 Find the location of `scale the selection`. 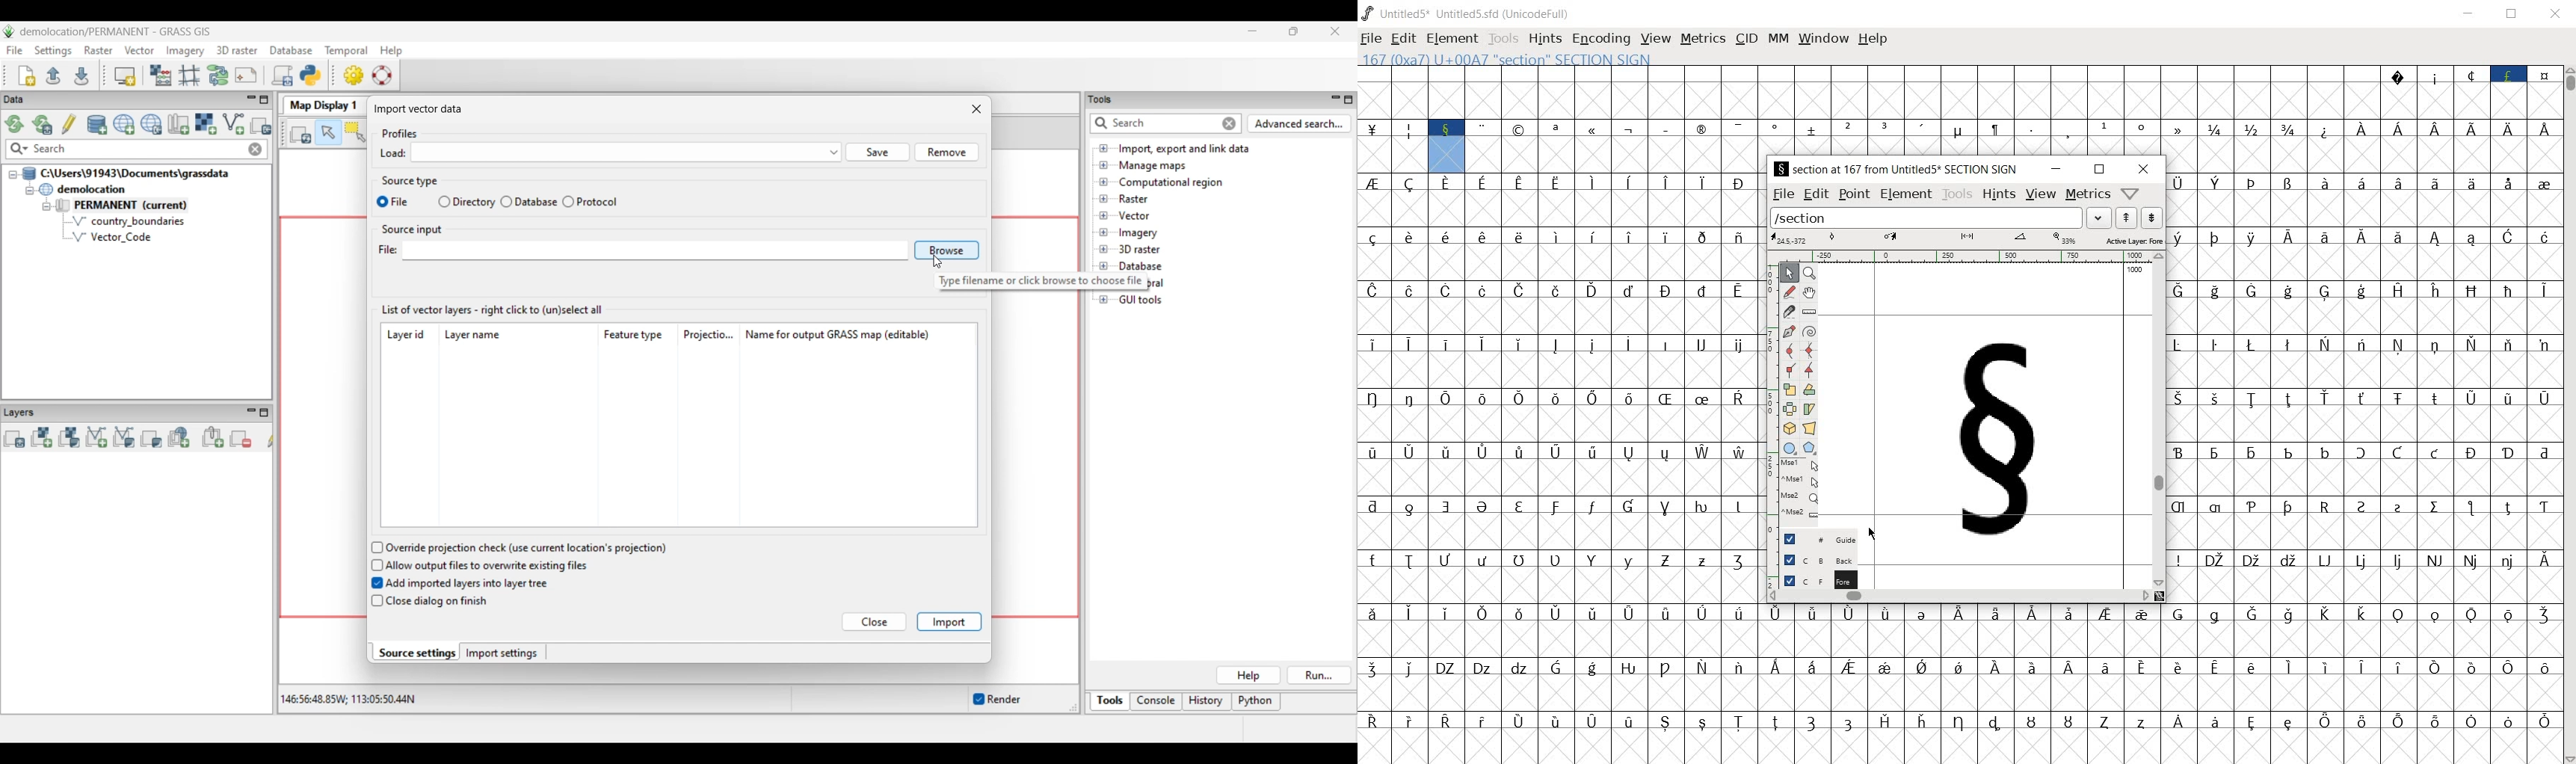

scale the selection is located at coordinates (1790, 389).